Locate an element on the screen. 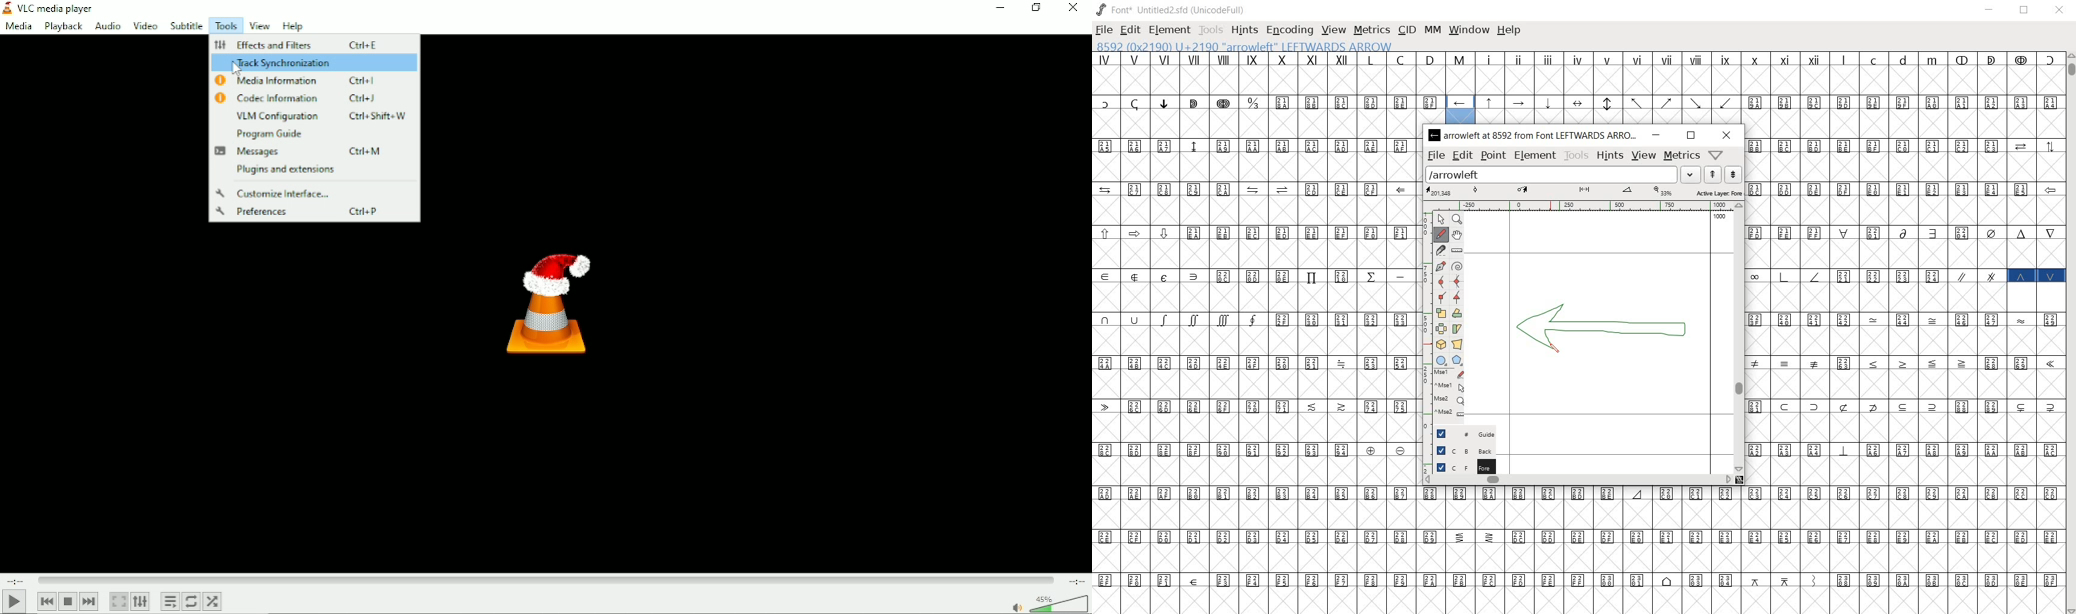  Show extended settings is located at coordinates (141, 601).